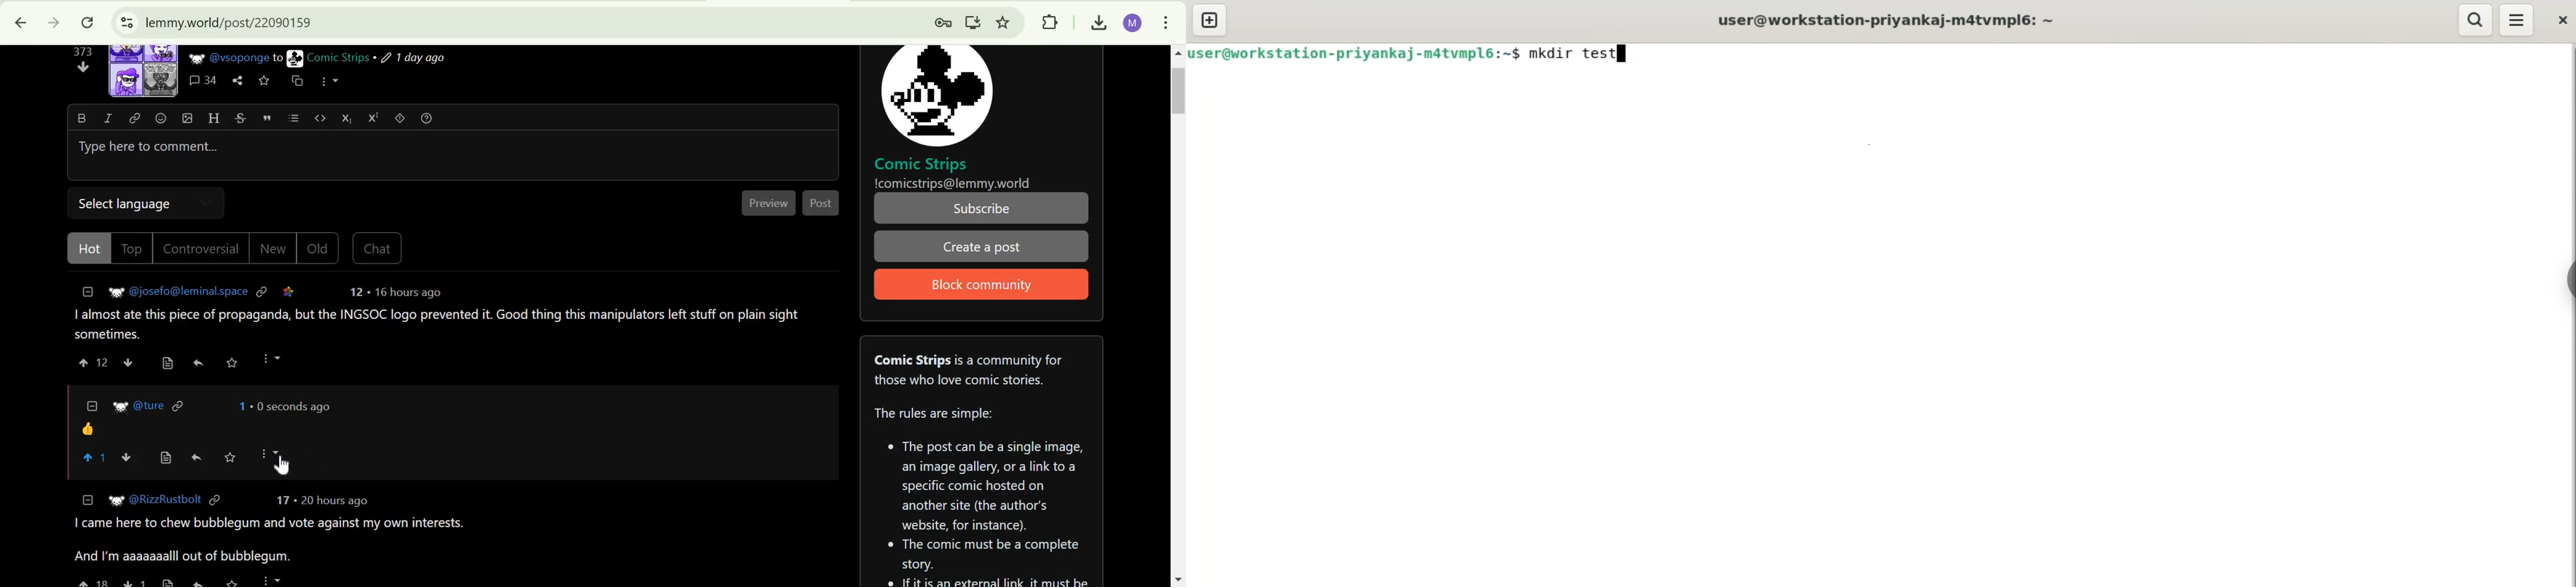 Image resolution: width=2576 pixels, height=588 pixels. What do you see at coordinates (272, 249) in the screenshot?
I see `New` at bounding box center [272, 249].